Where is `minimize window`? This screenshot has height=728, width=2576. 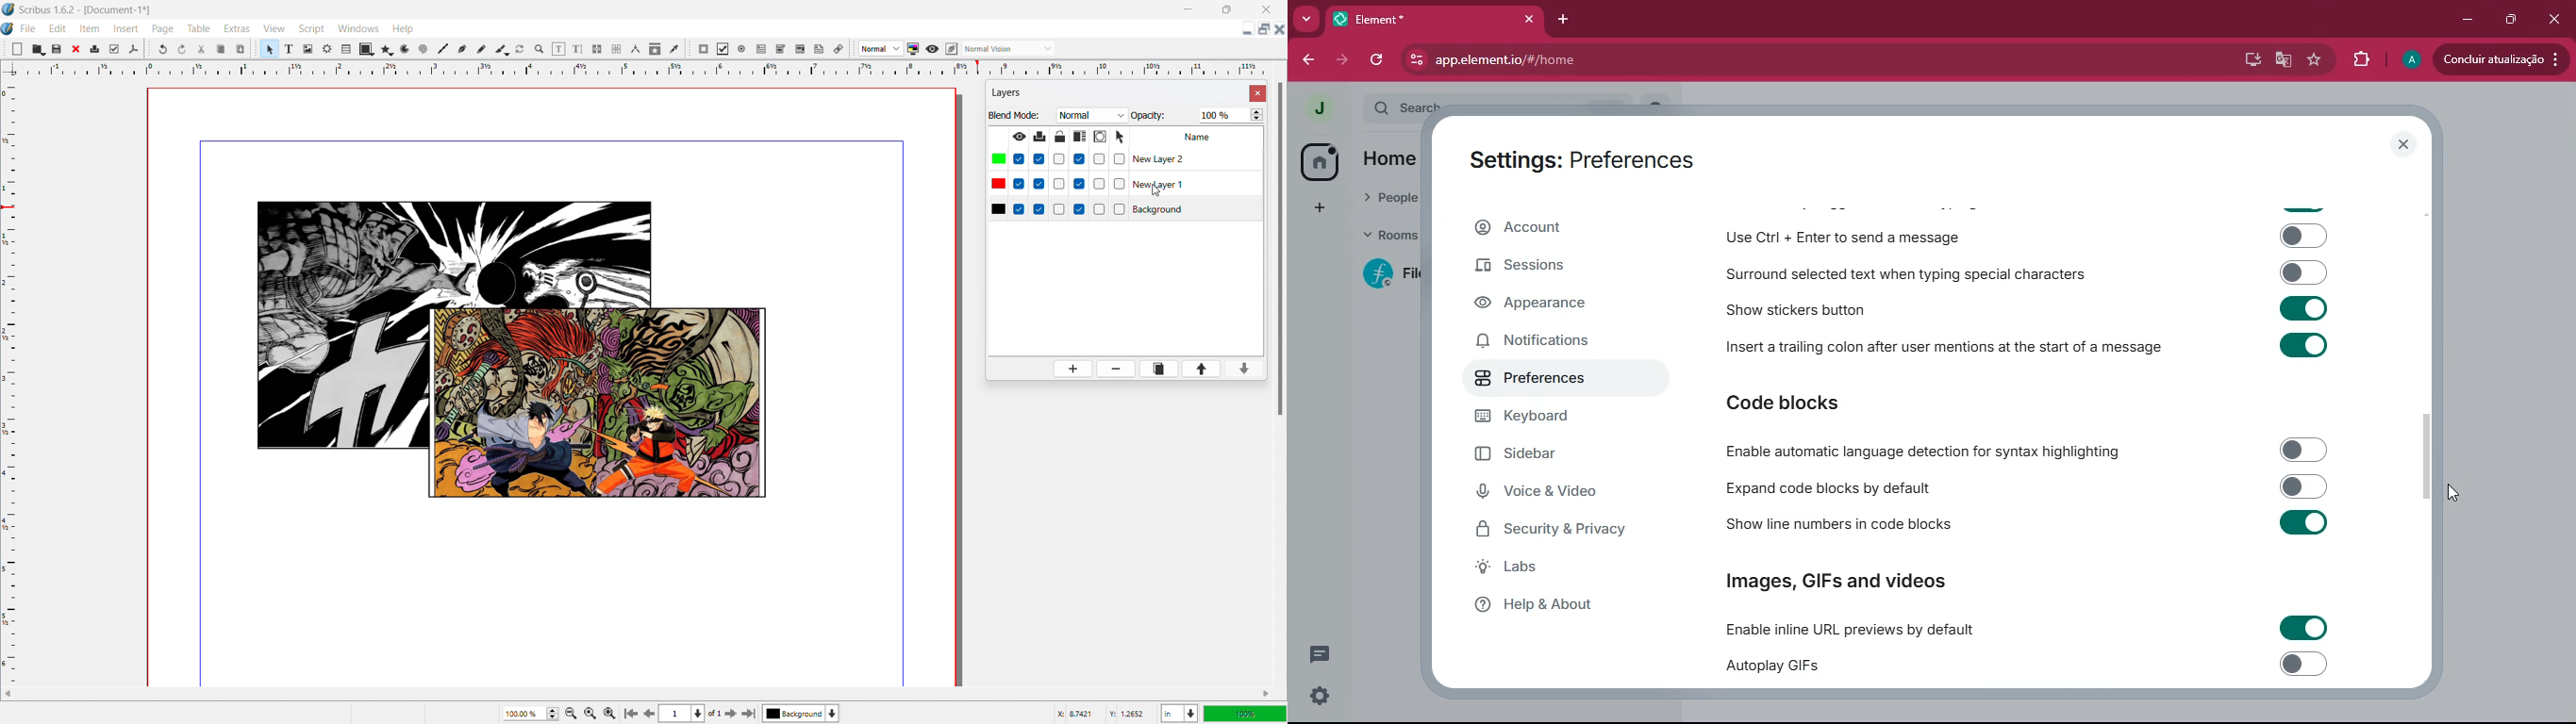 minimize window is located at coordinates (1189, 9).